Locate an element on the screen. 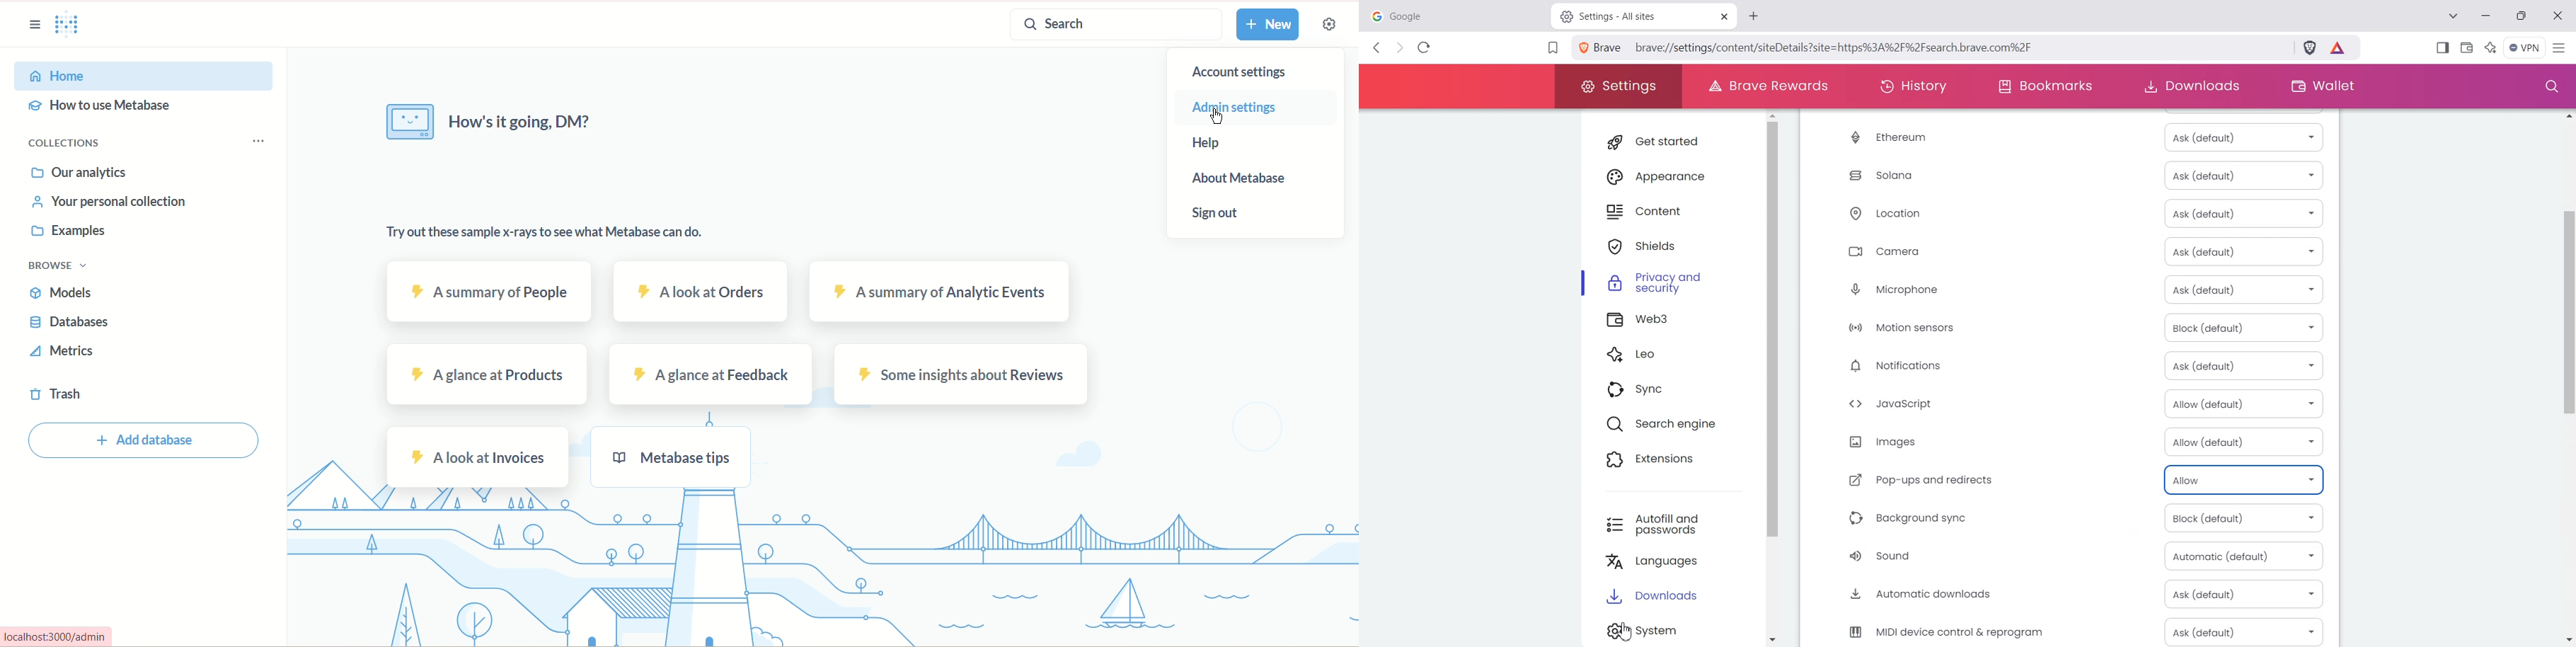 The height and width of the screenshot is (672, 2576). History is located at coordinates (1914, 86).